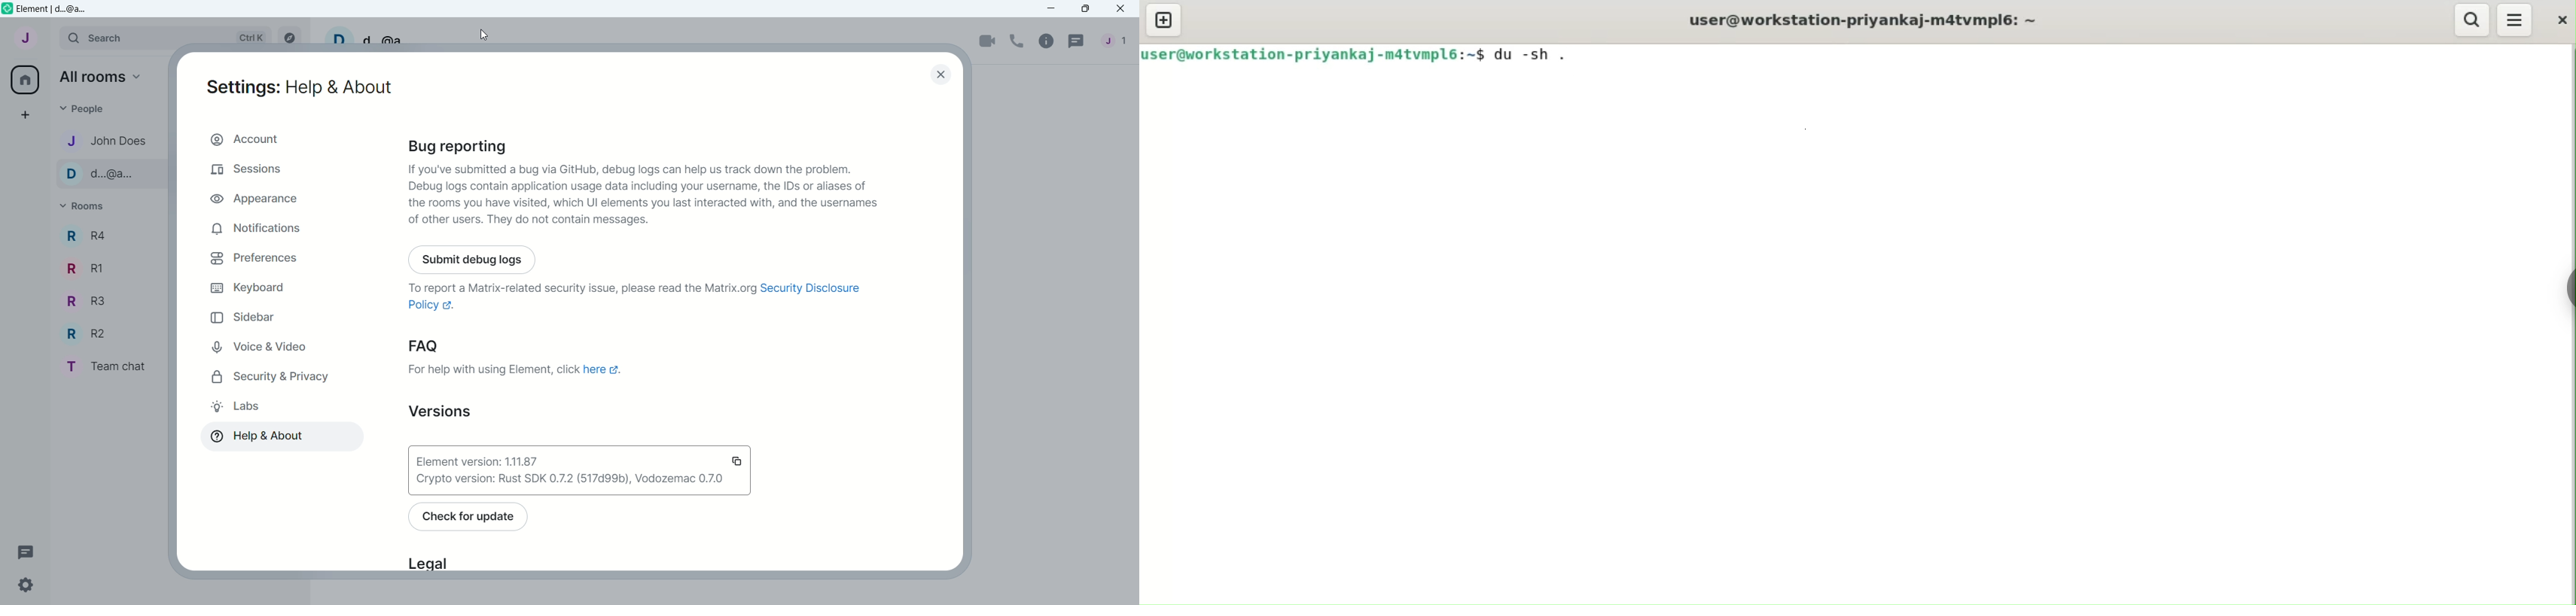  What do you see at coordinates (484, 34) in the screenshot?
I see `cursor` at bounding box center [484, 34].